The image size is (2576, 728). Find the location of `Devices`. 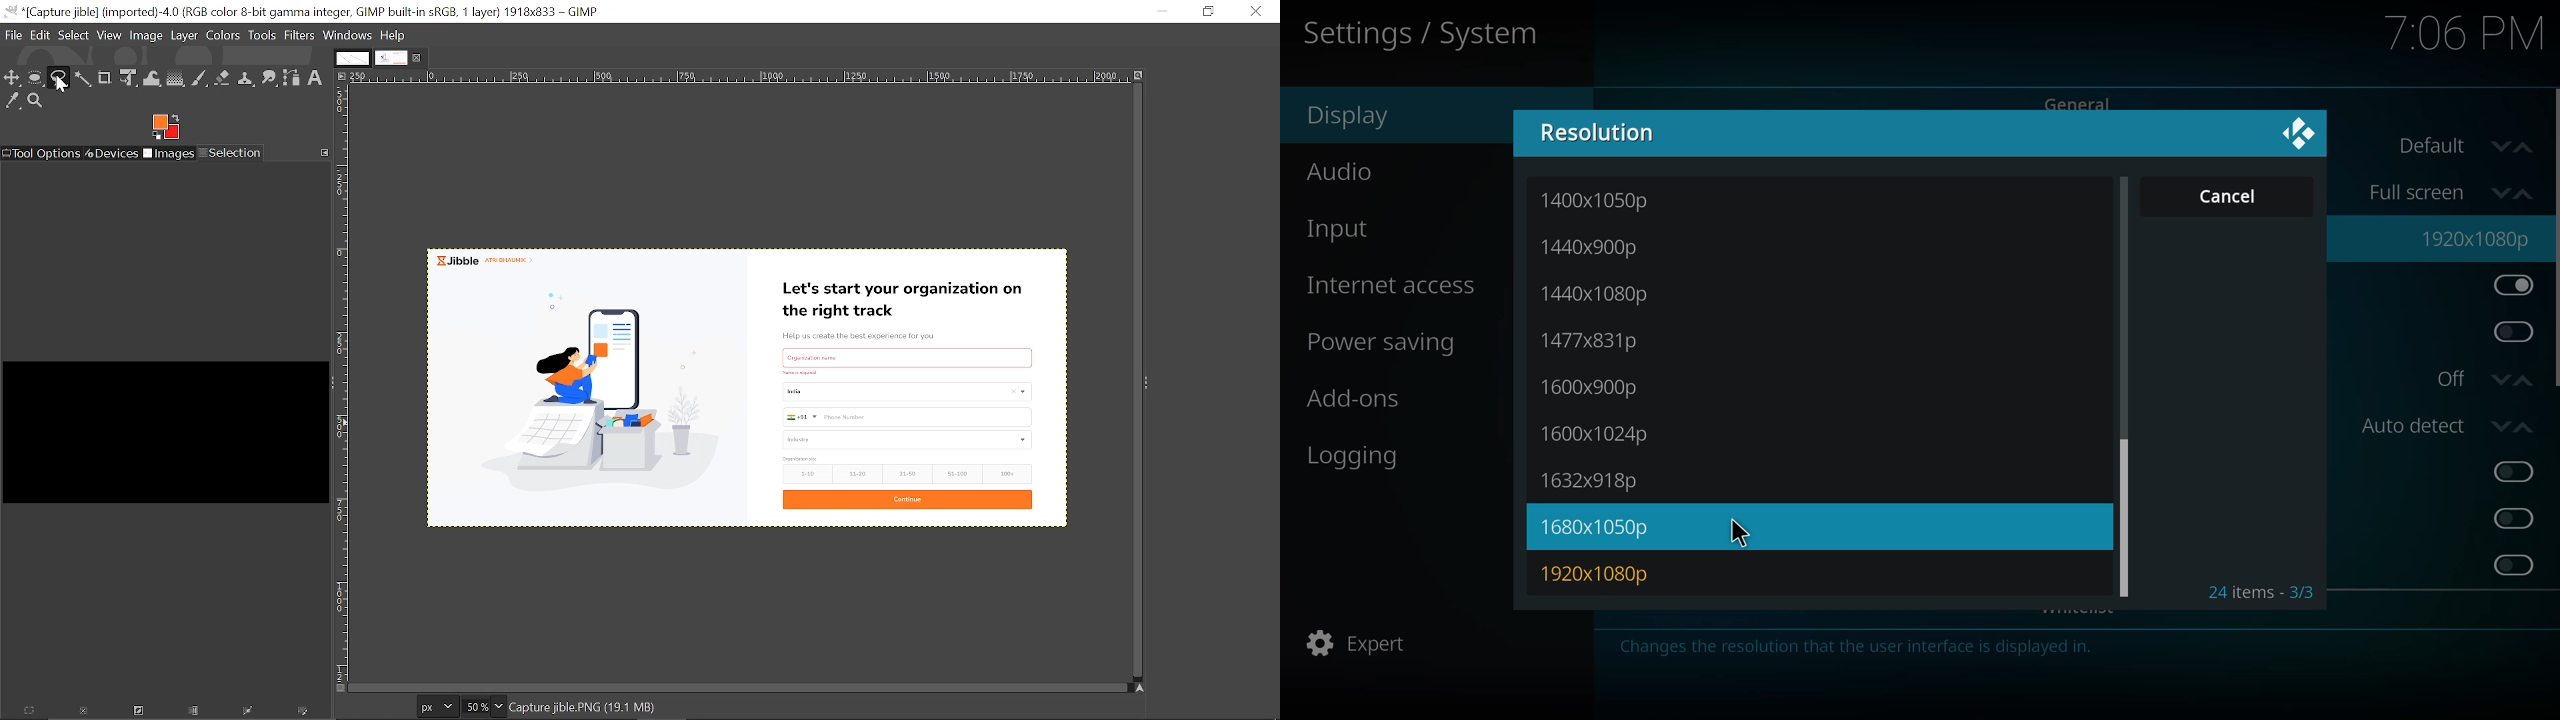

Devices is located at coordinates (113, 153).